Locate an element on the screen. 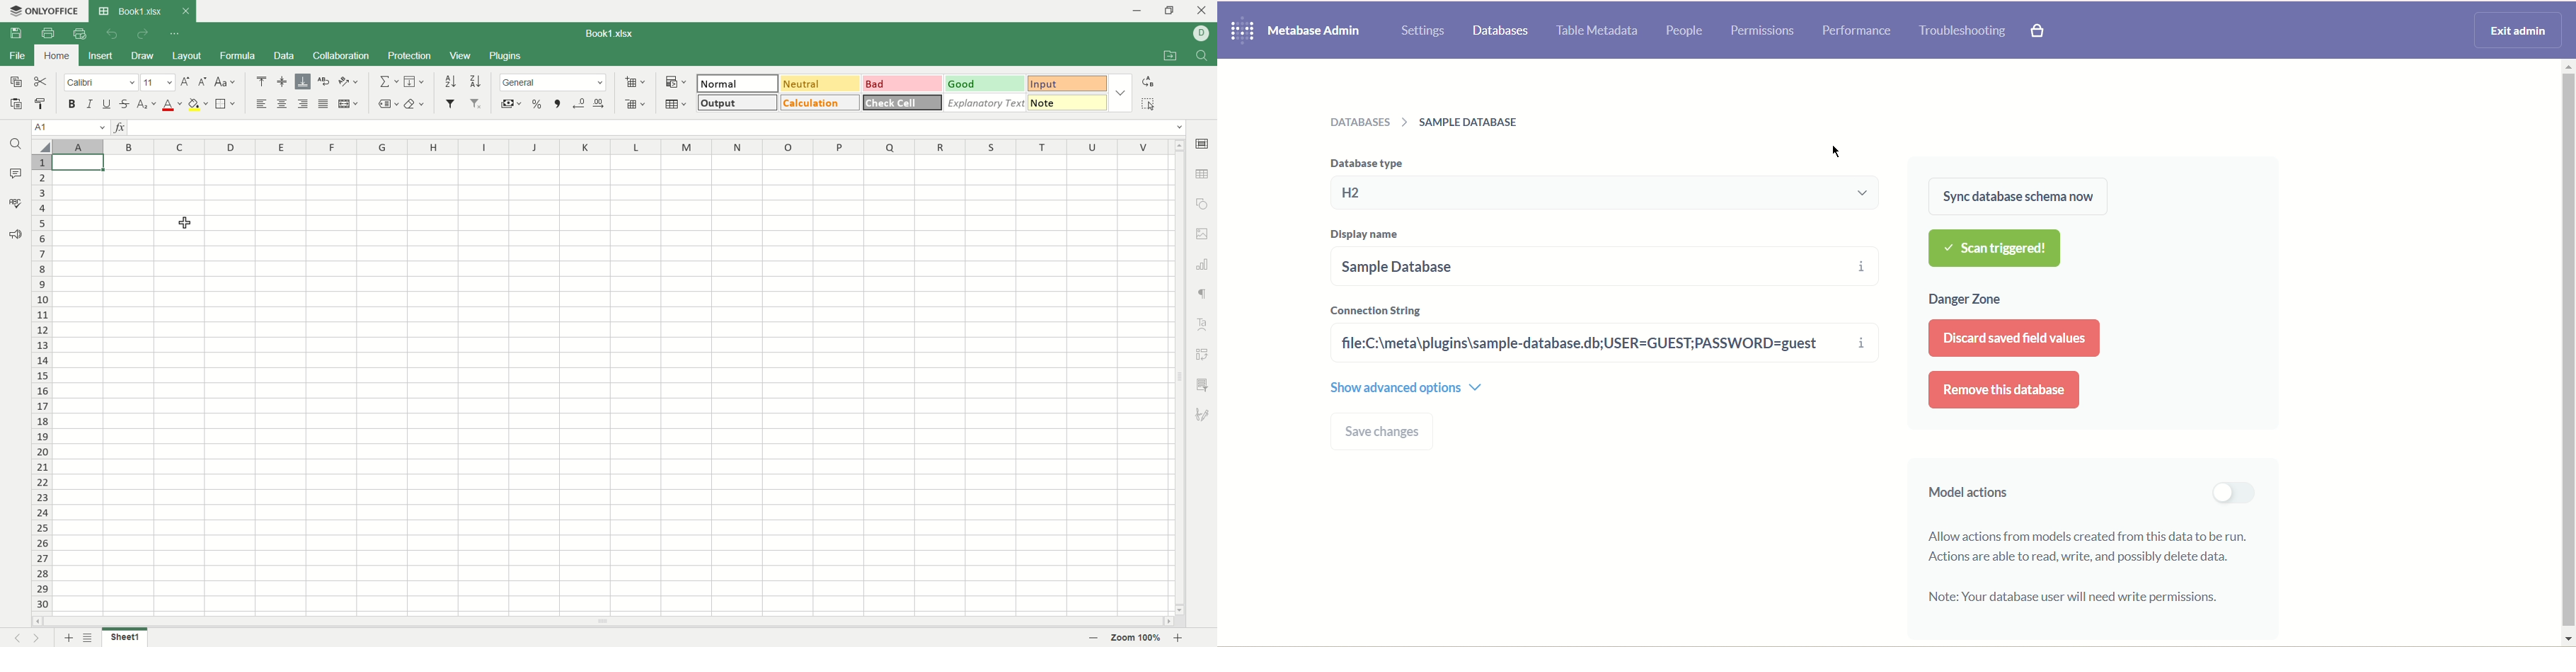 The width and height of the screenshot is (2576, 672). pivot settings is located at coordinates (1204, 353).